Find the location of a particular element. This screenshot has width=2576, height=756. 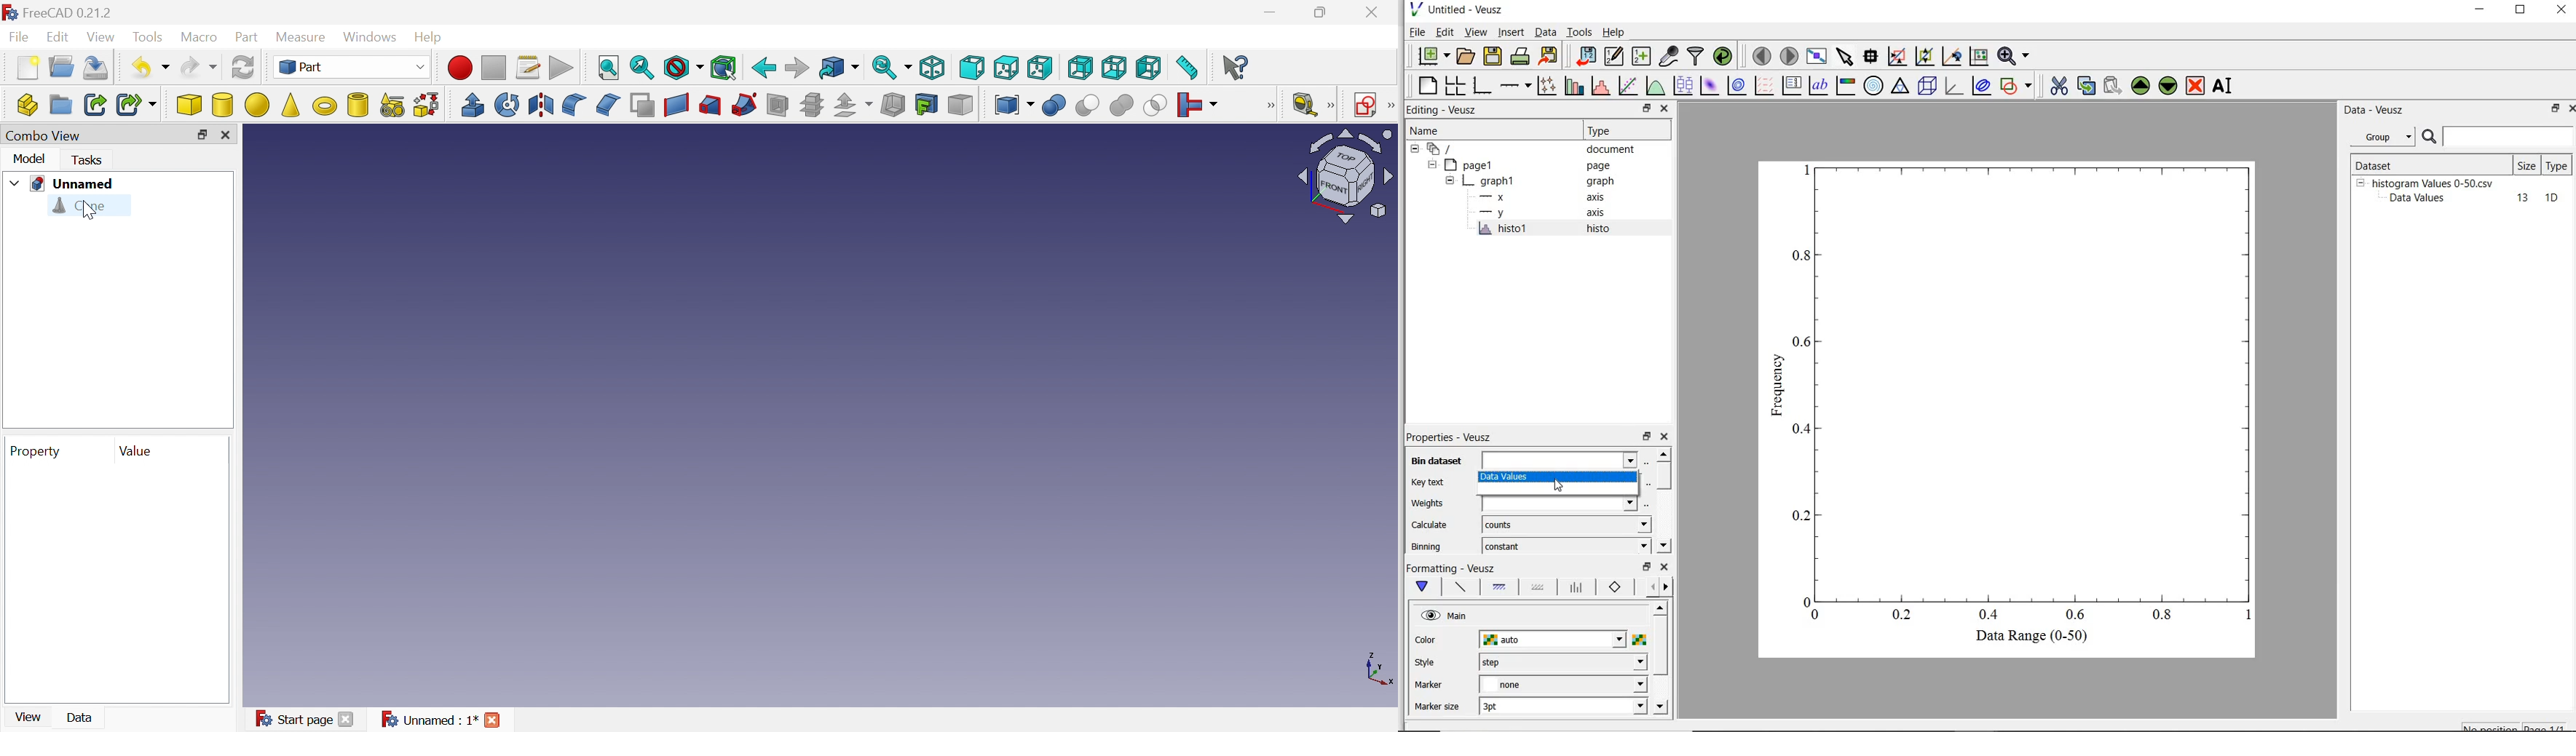

Cube is located at coordinates (190, 106).